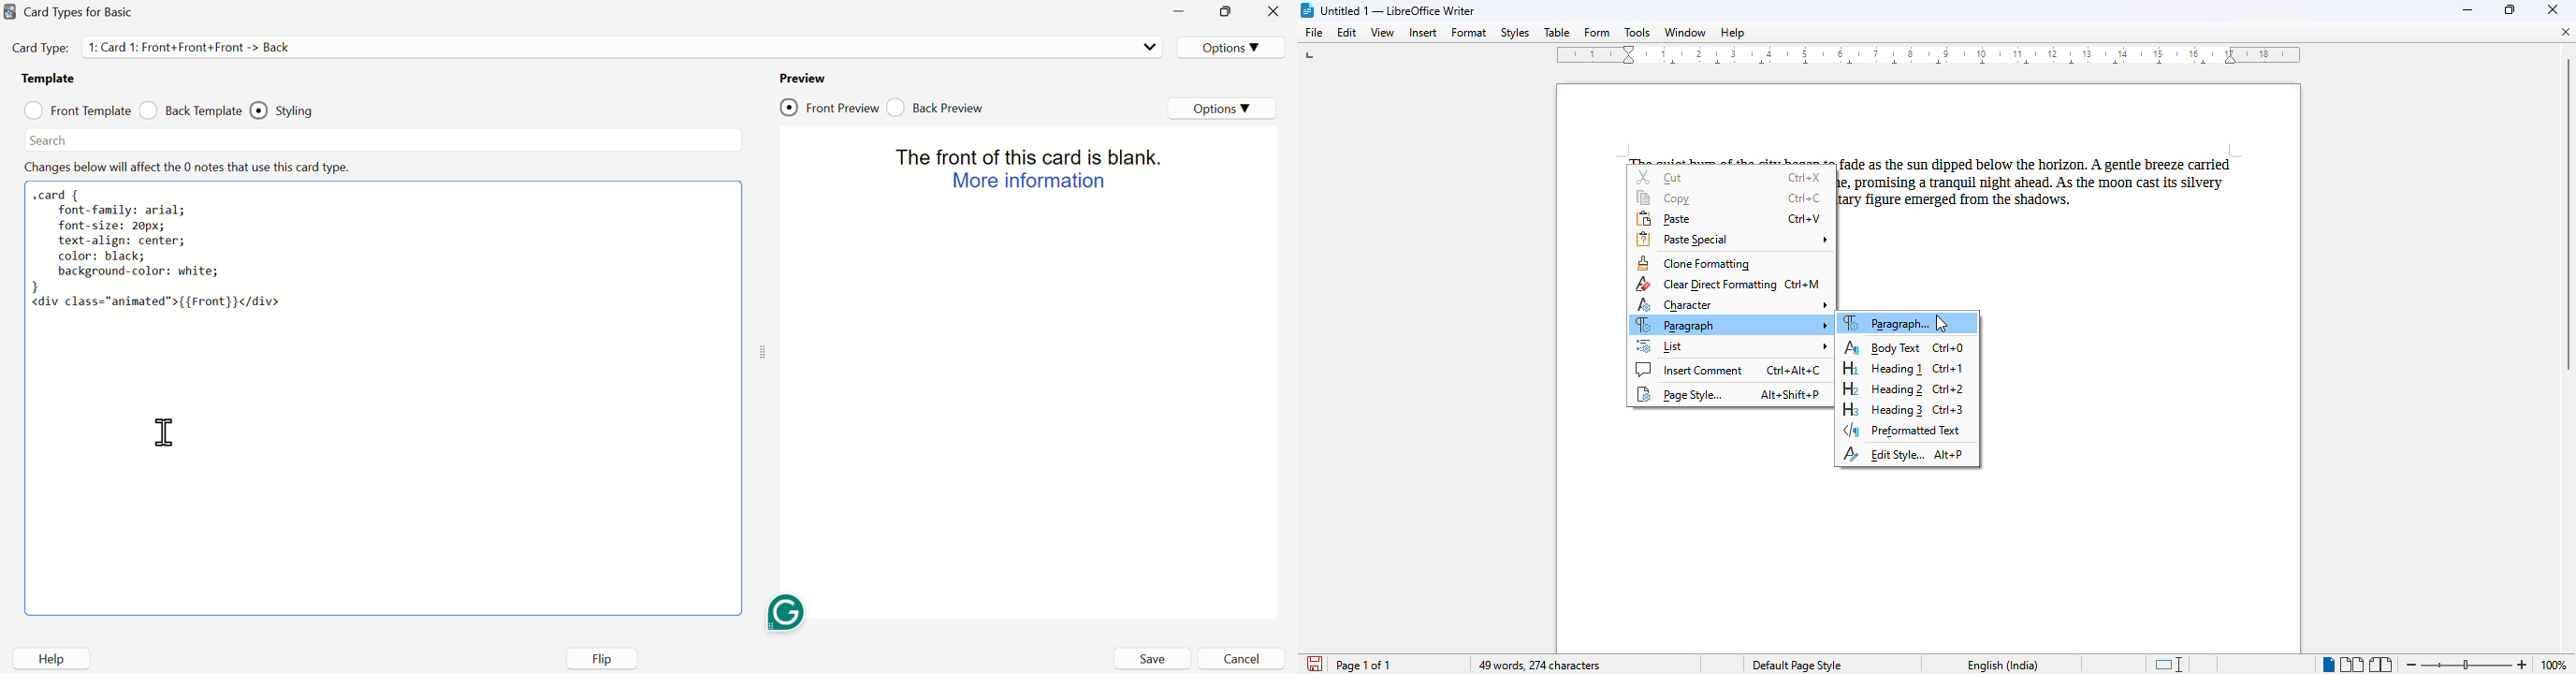  I want to click on Grammarly, so click(785, 612).